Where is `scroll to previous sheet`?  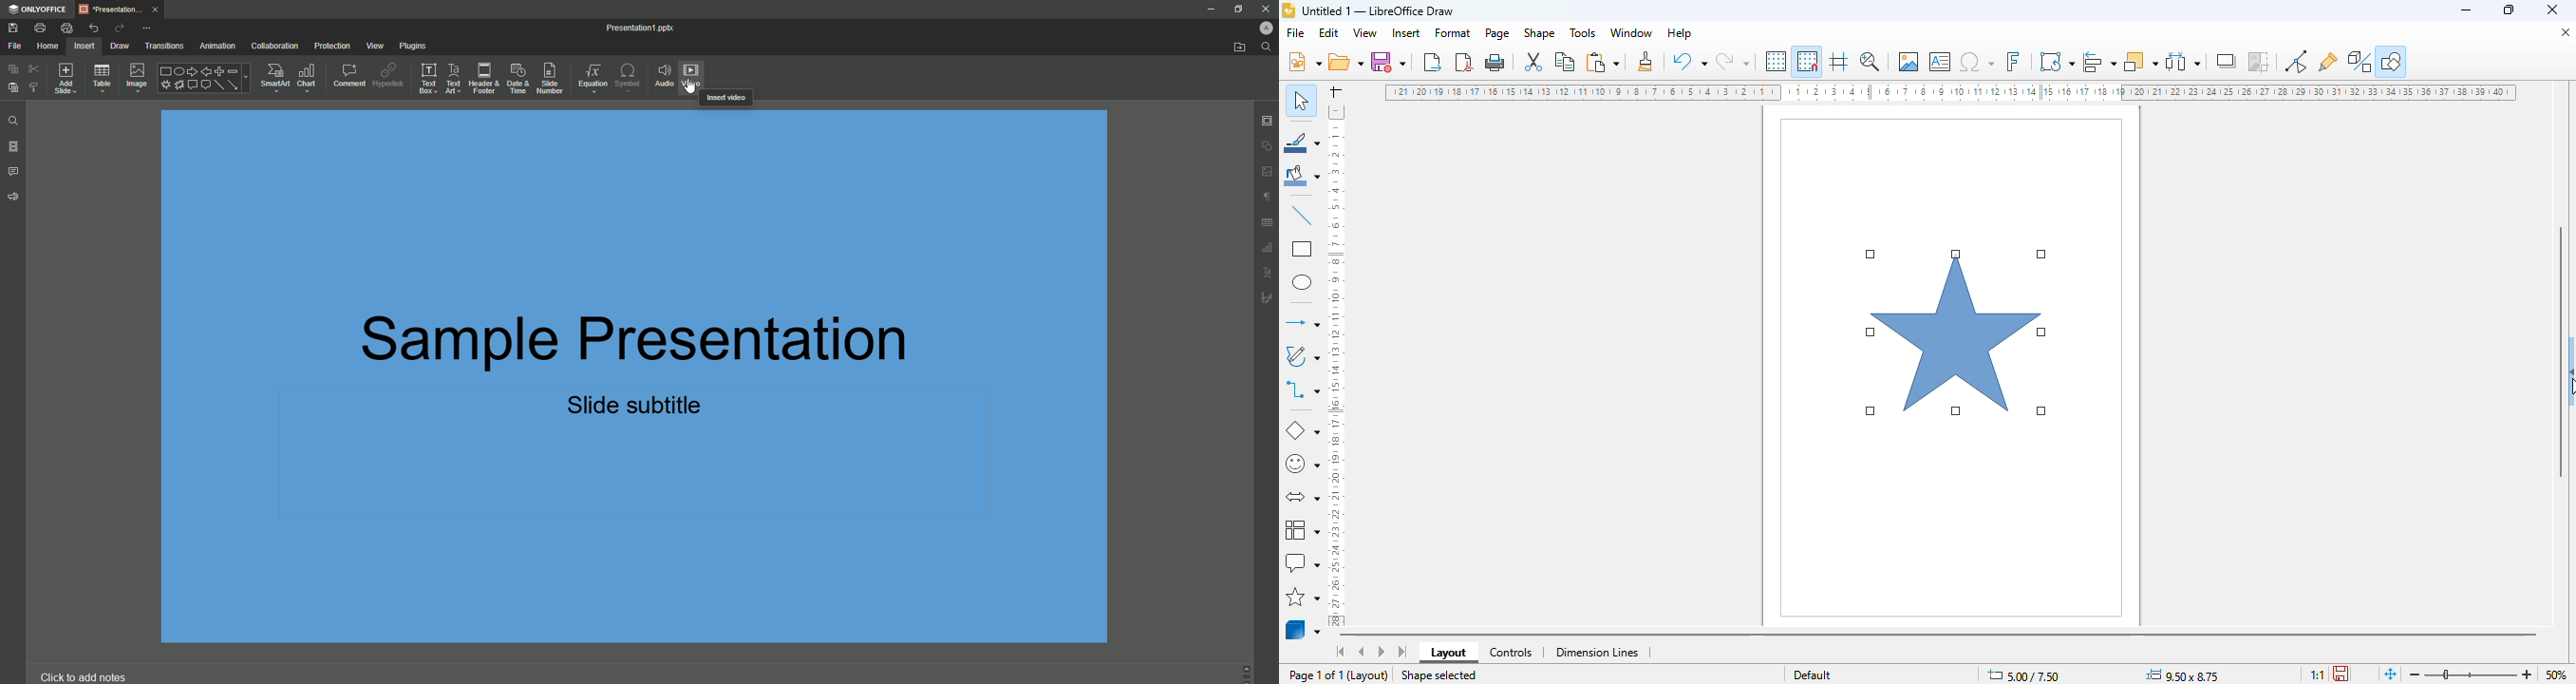
scroll to previous sheet is located at coordinates (1362, 652).